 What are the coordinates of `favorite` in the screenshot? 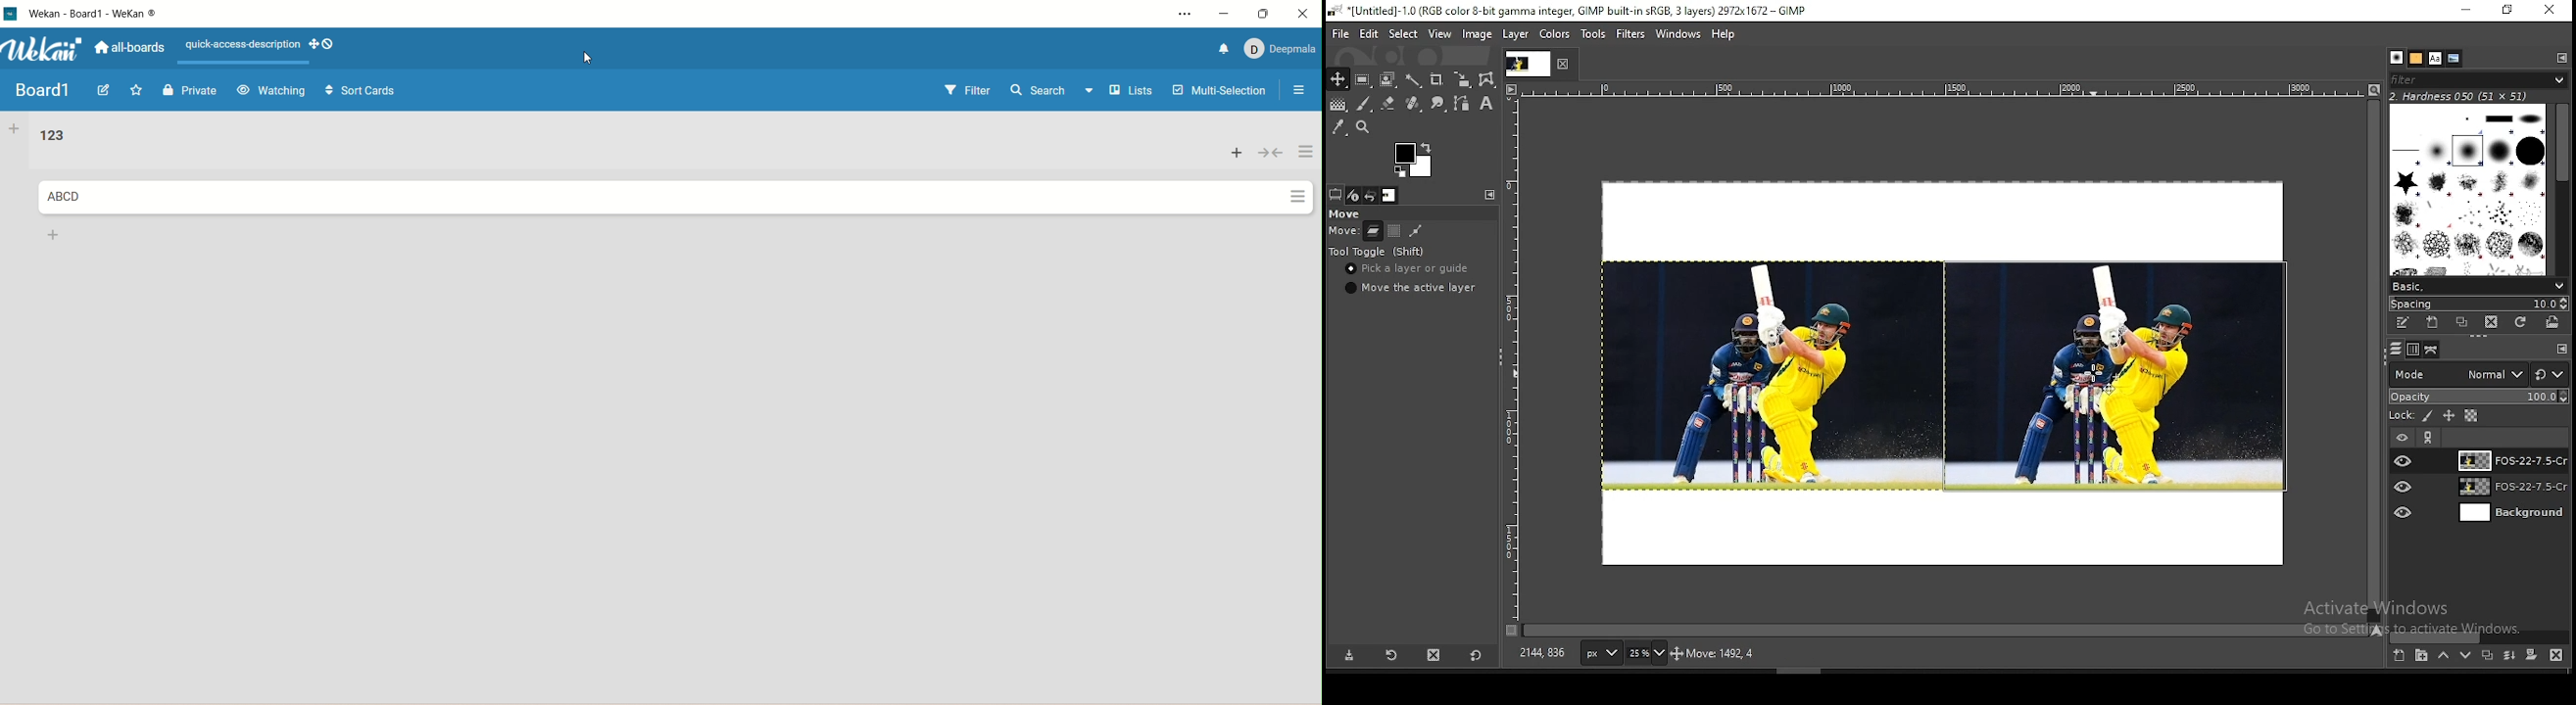 It's located at (141, 91).